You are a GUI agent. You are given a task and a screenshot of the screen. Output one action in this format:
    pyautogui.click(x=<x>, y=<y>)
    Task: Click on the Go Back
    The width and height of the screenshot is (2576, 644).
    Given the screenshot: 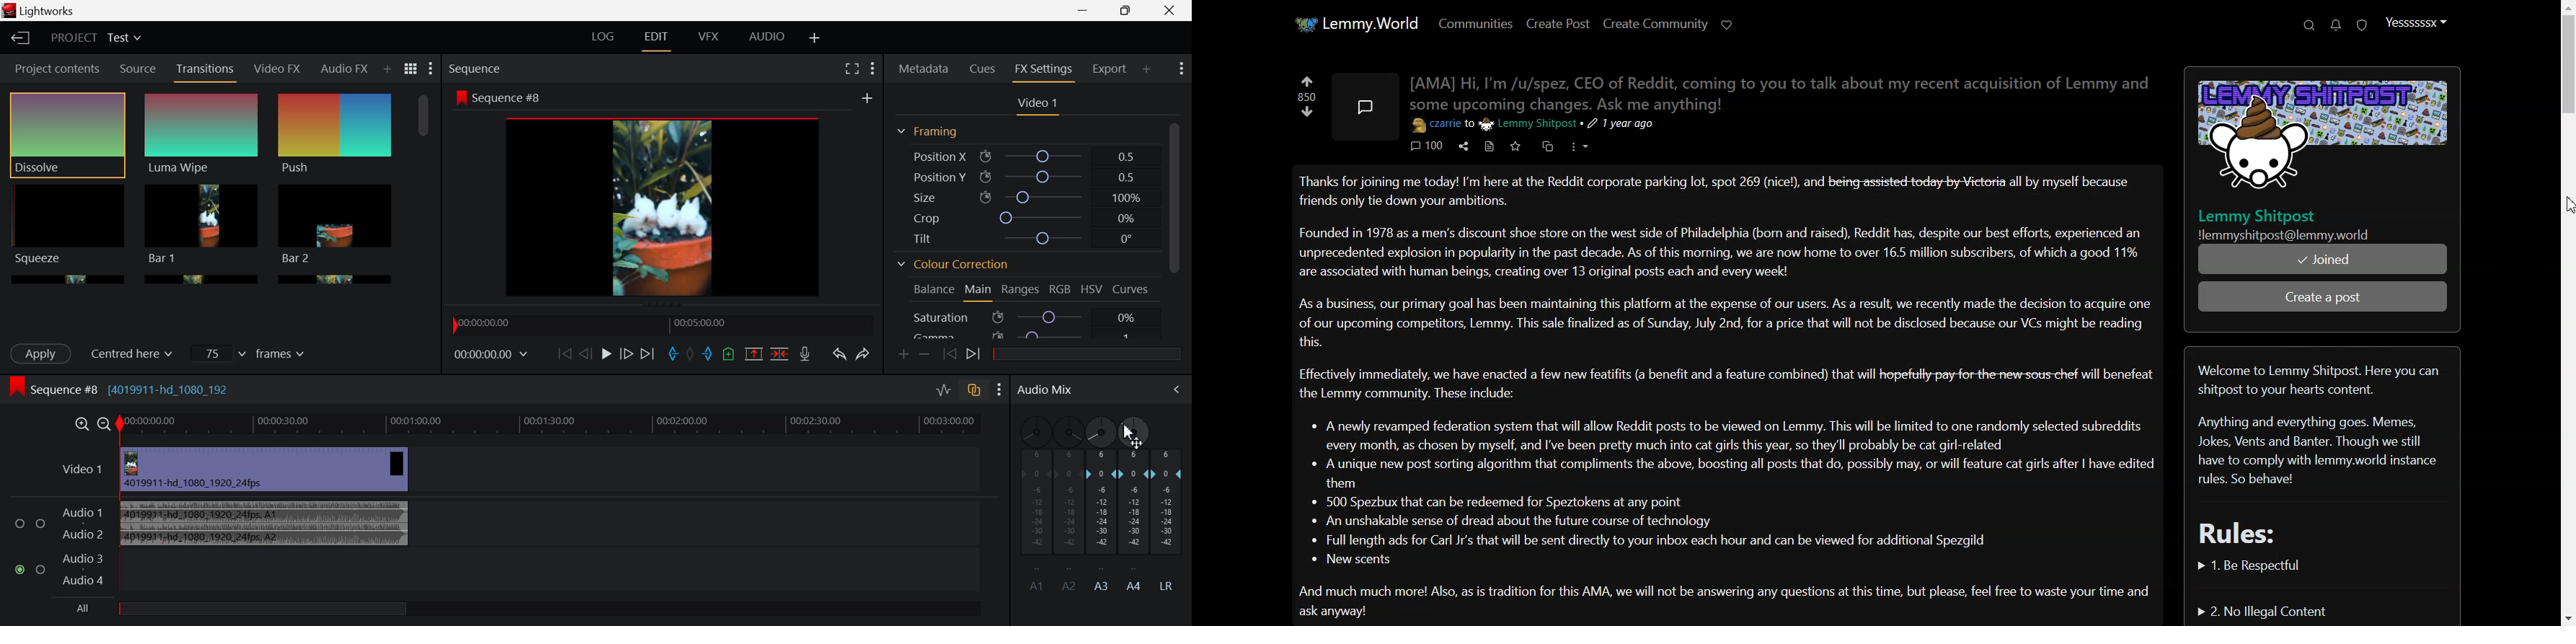 What is the action you would take?
    pyautogui.click(x=584, y=355)
    